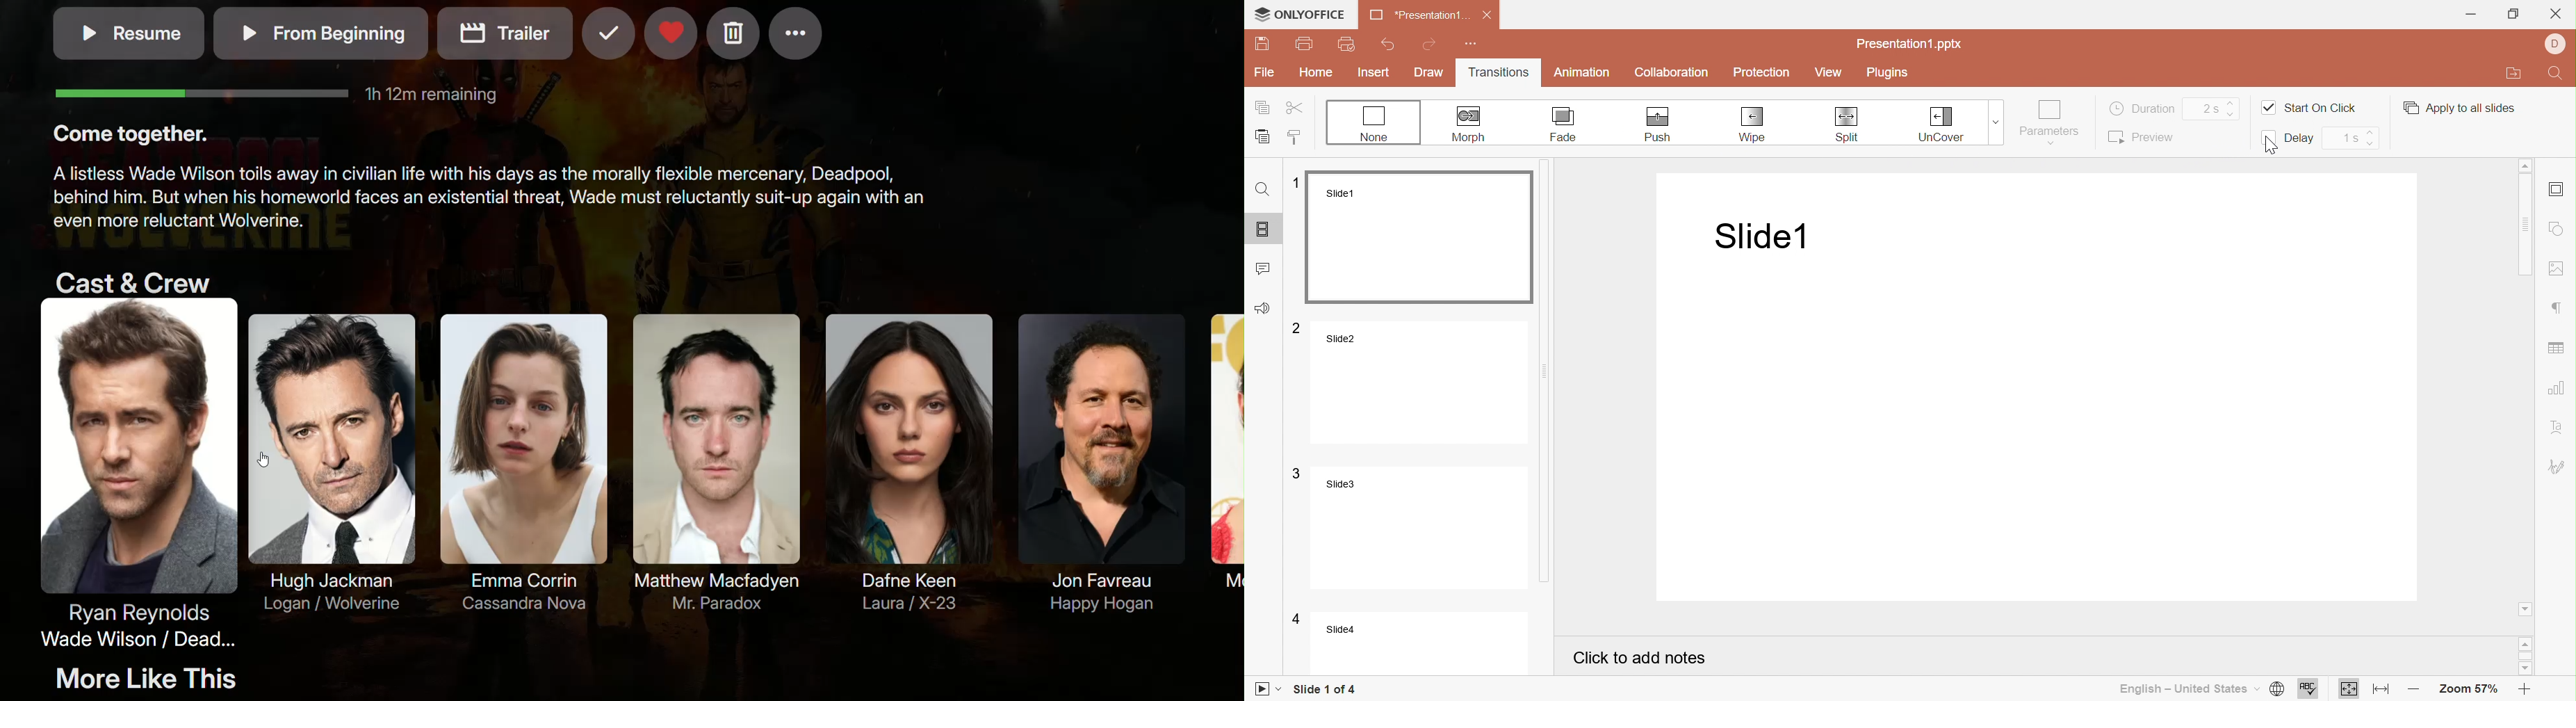 This screenshot has height=728, width=2576. I want to click on Hugh Jackman, so click(330, 463).